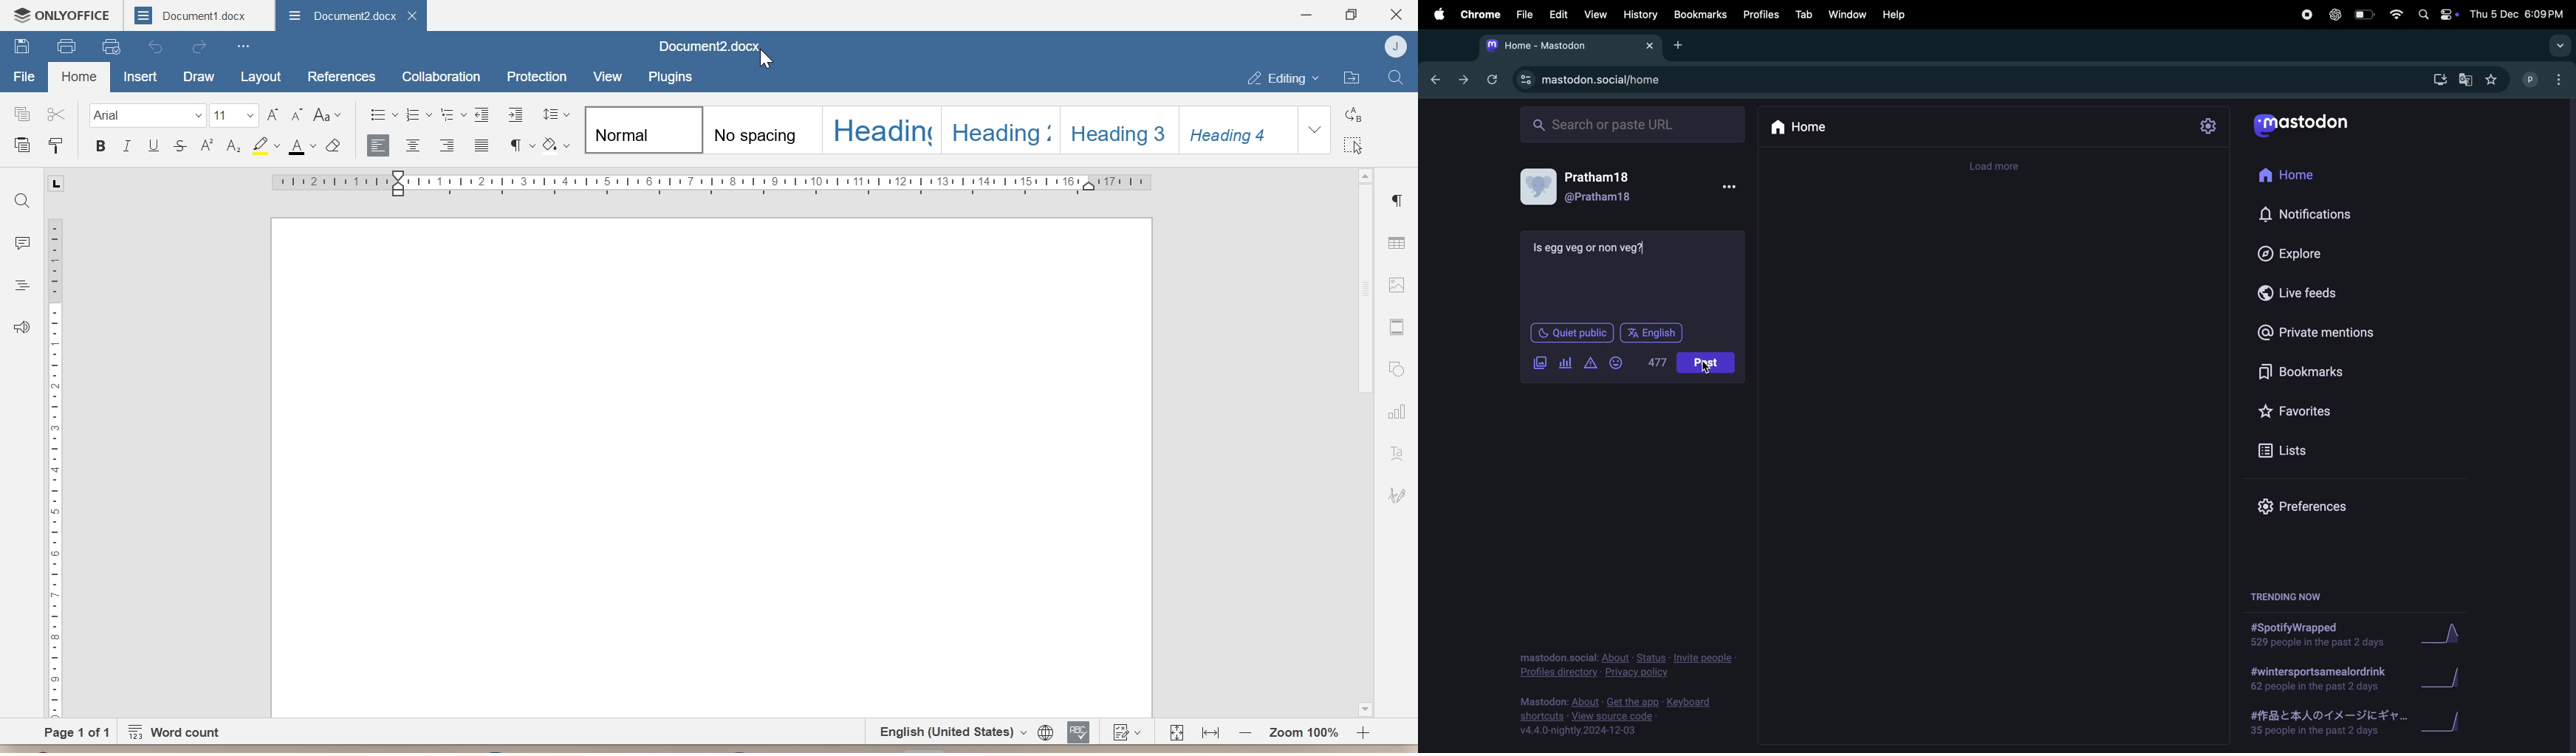  I want to click on Document2.docx, so click(340, 18).